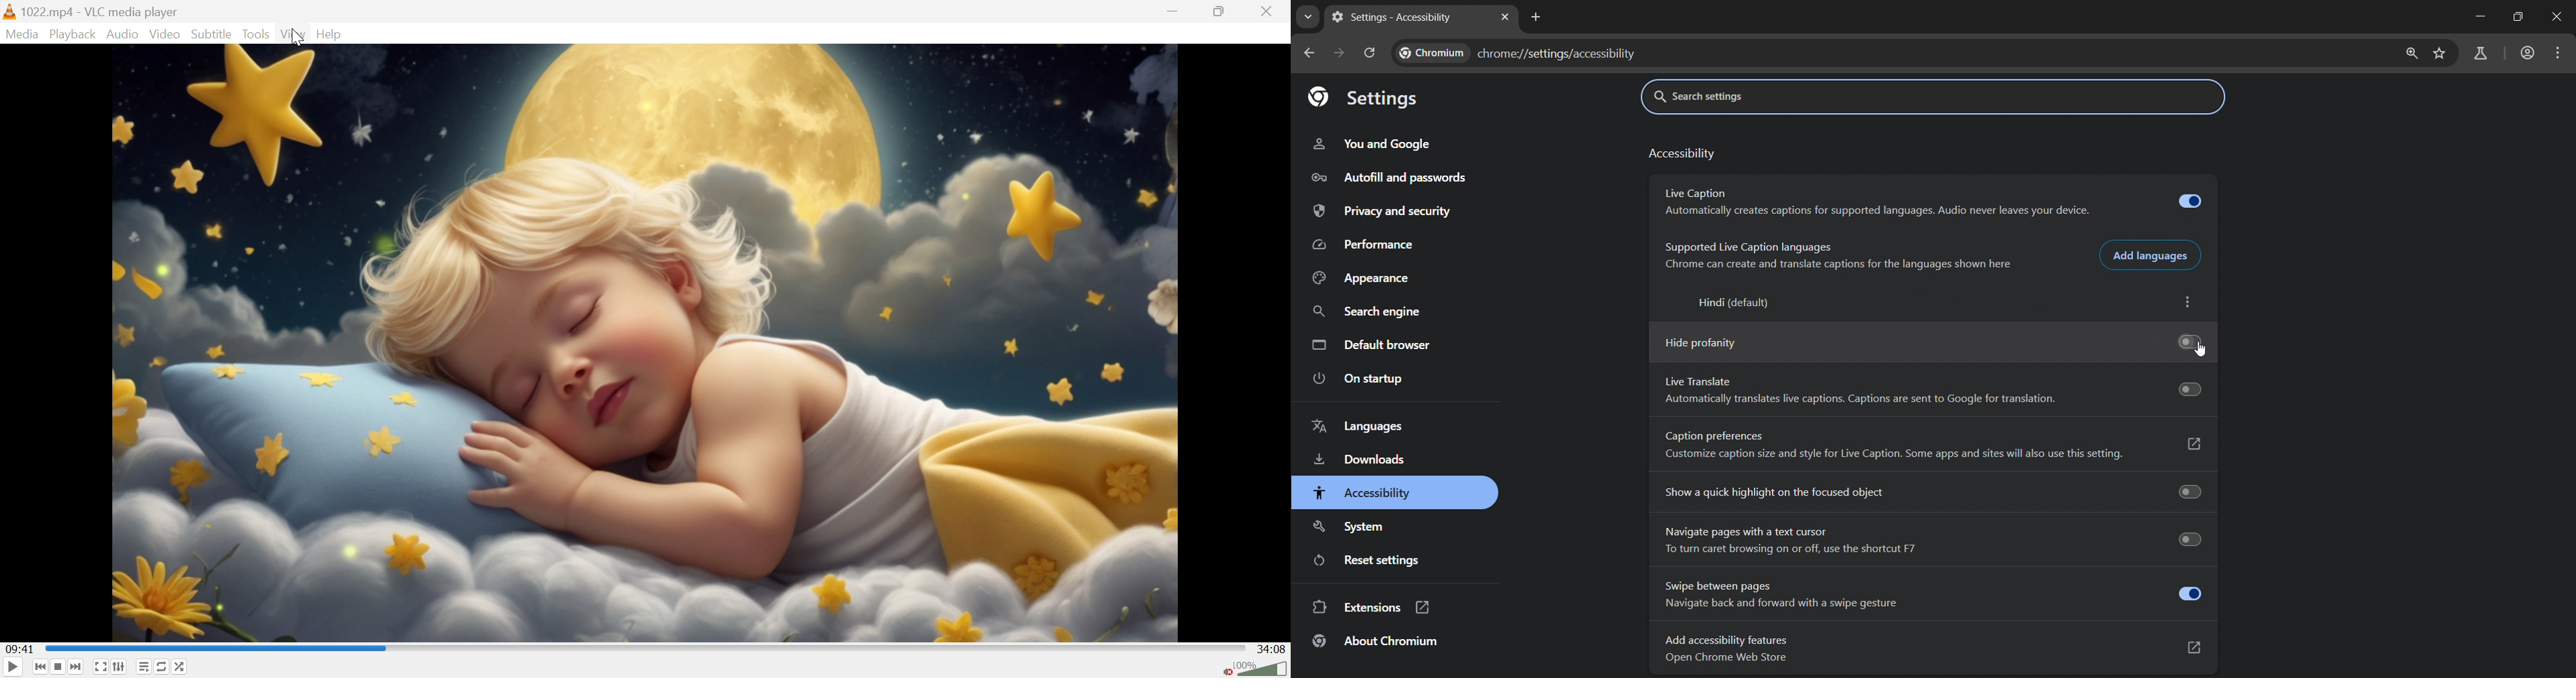 The image size is (2576, 700). Describe the element at coordinates (1358, 379) in the screenshot. I see `on startup` at that location.